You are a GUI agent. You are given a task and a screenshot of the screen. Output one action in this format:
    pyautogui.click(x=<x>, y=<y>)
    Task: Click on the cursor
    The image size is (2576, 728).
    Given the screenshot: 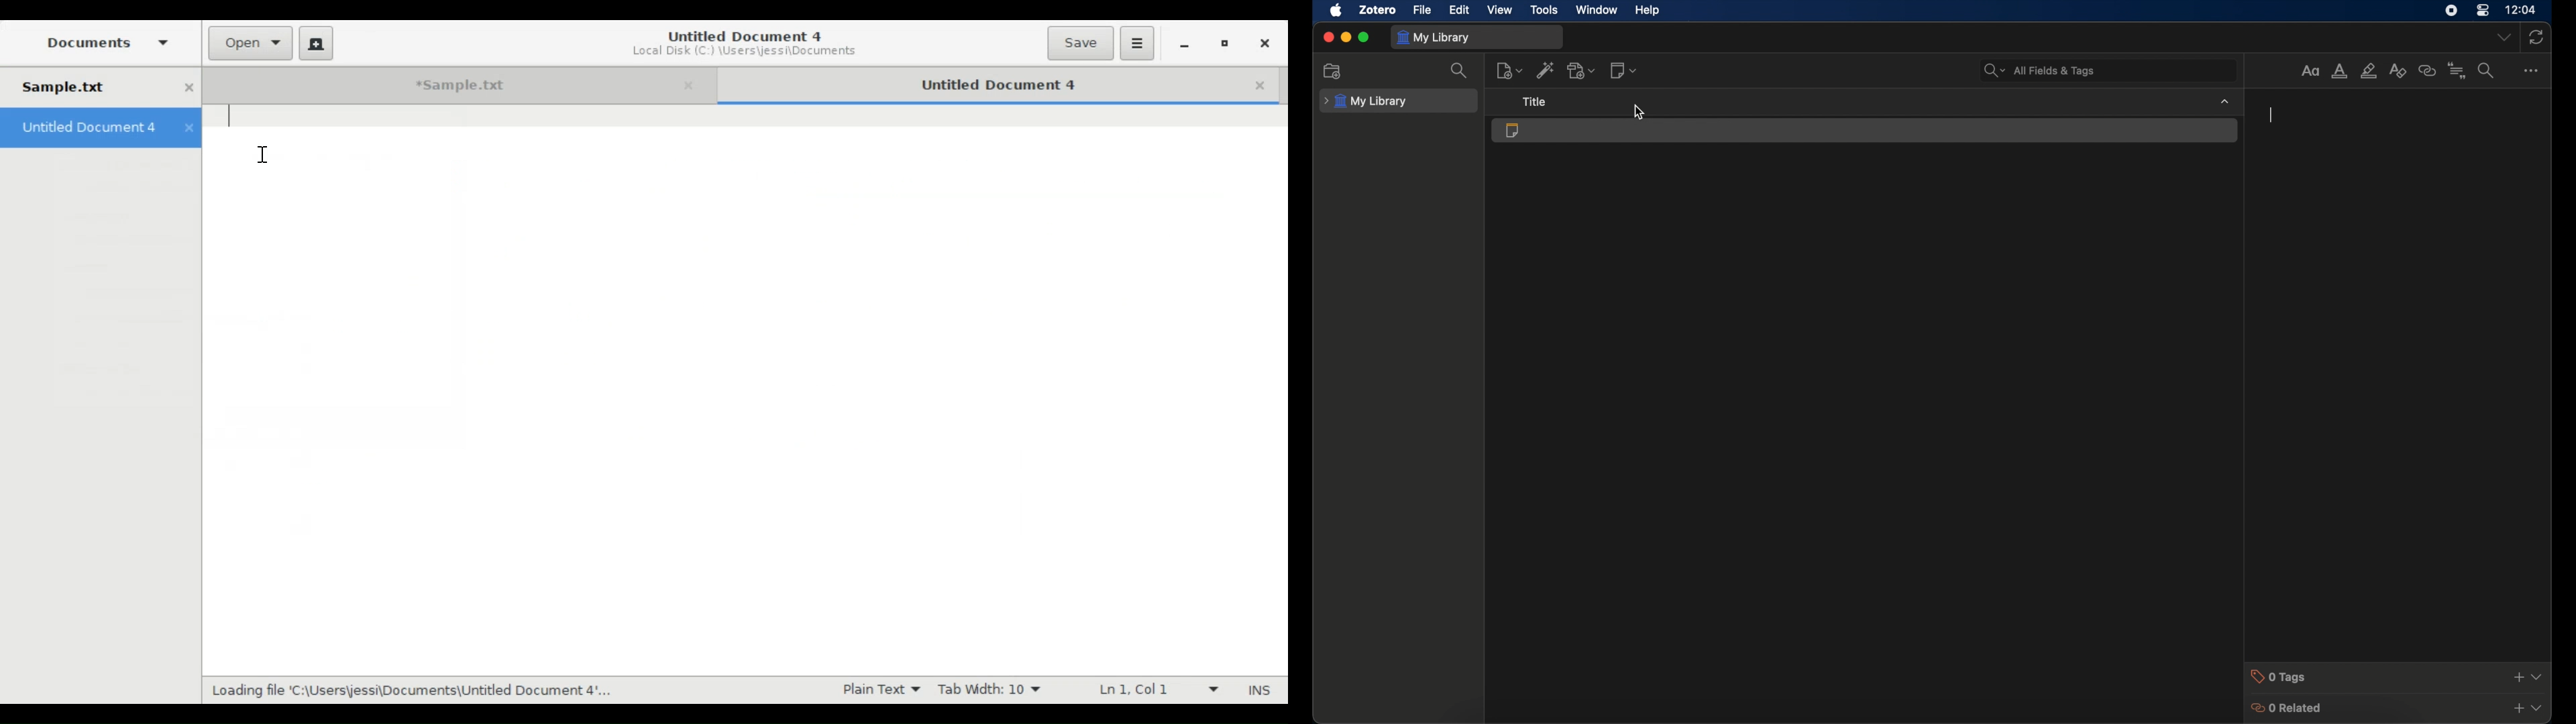 What is the action you would take?
    pyautogui.click(x=1638, y=113)
    